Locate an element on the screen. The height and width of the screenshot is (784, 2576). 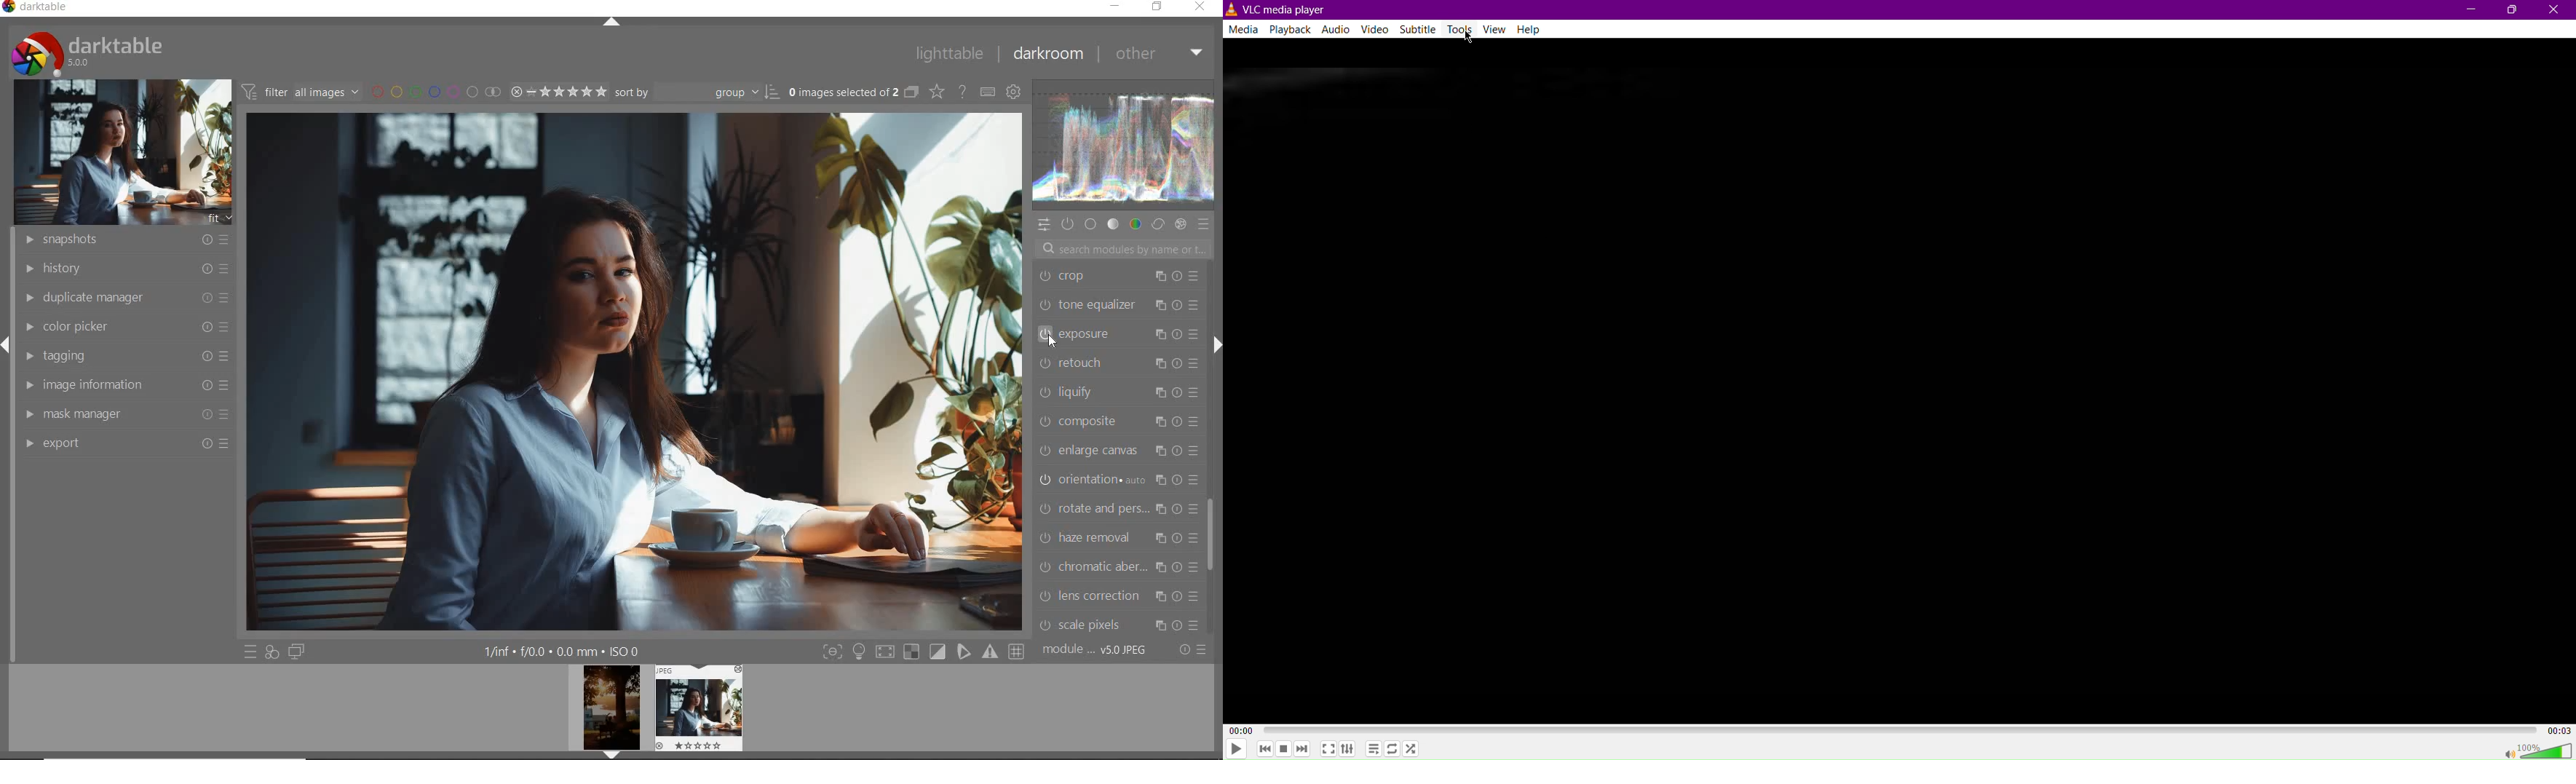
OTHER INTERFACE DETAILS is located at coordinates (563, 652).